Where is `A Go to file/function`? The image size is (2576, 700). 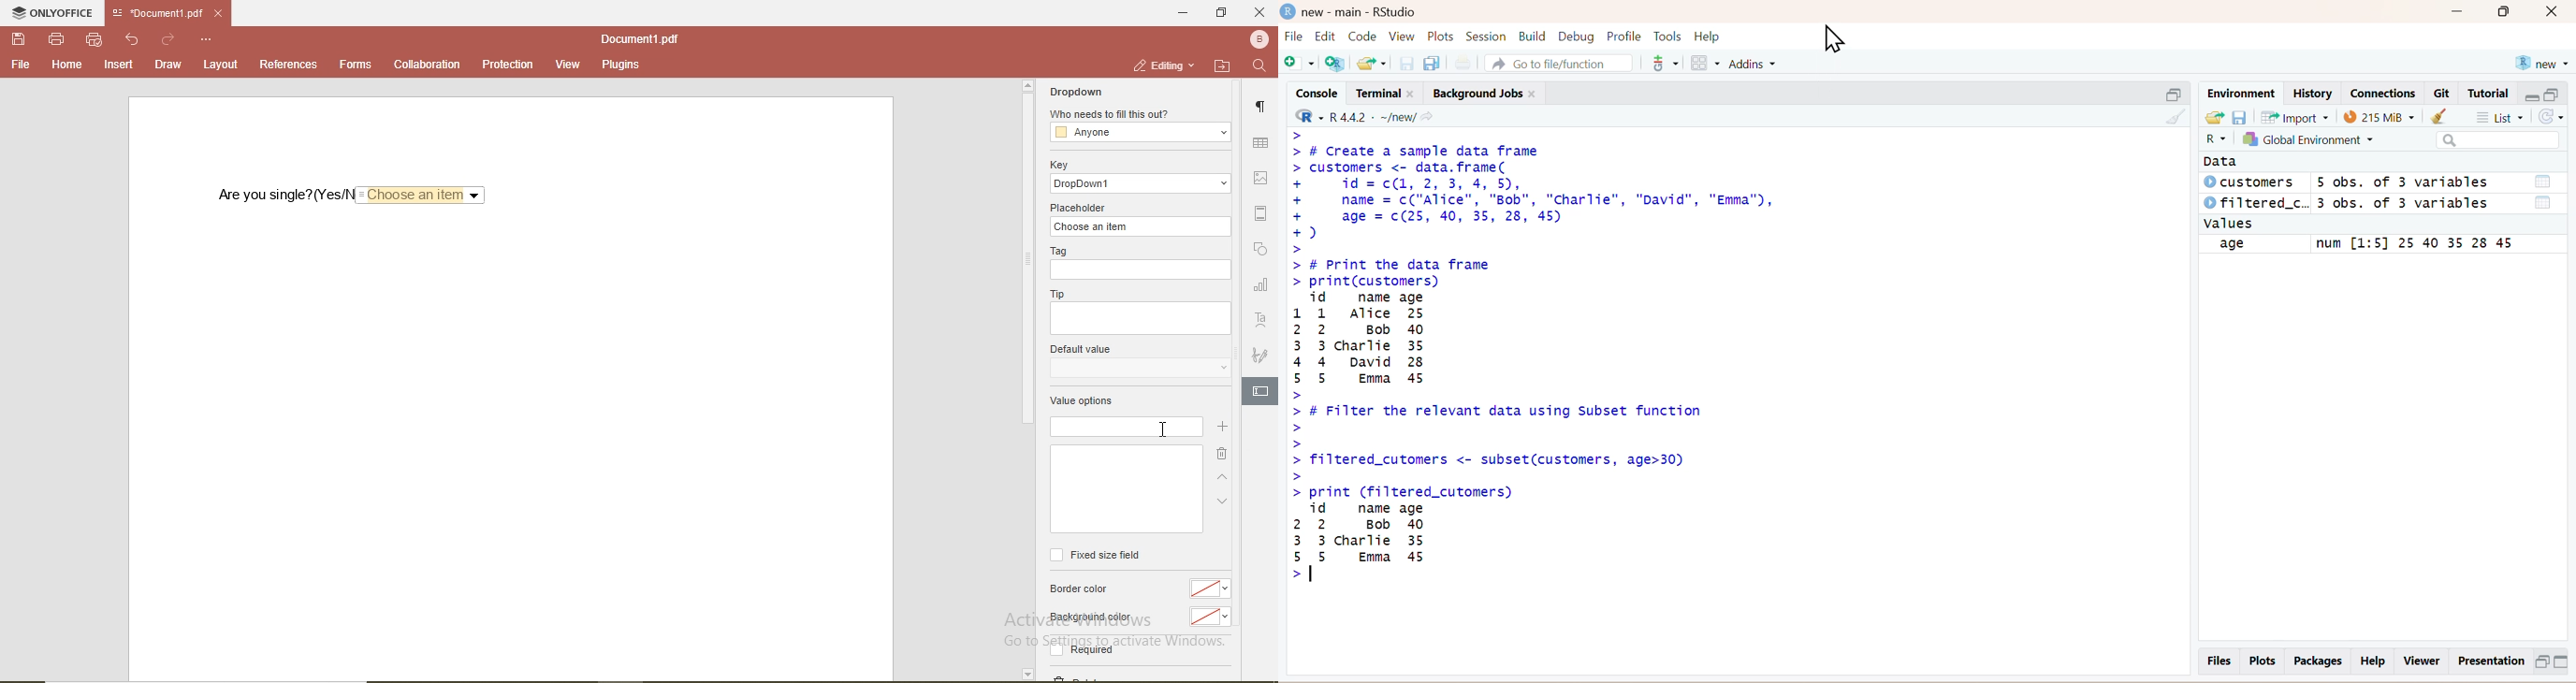 A Go to file/function is located at coordinates (1556, 62).